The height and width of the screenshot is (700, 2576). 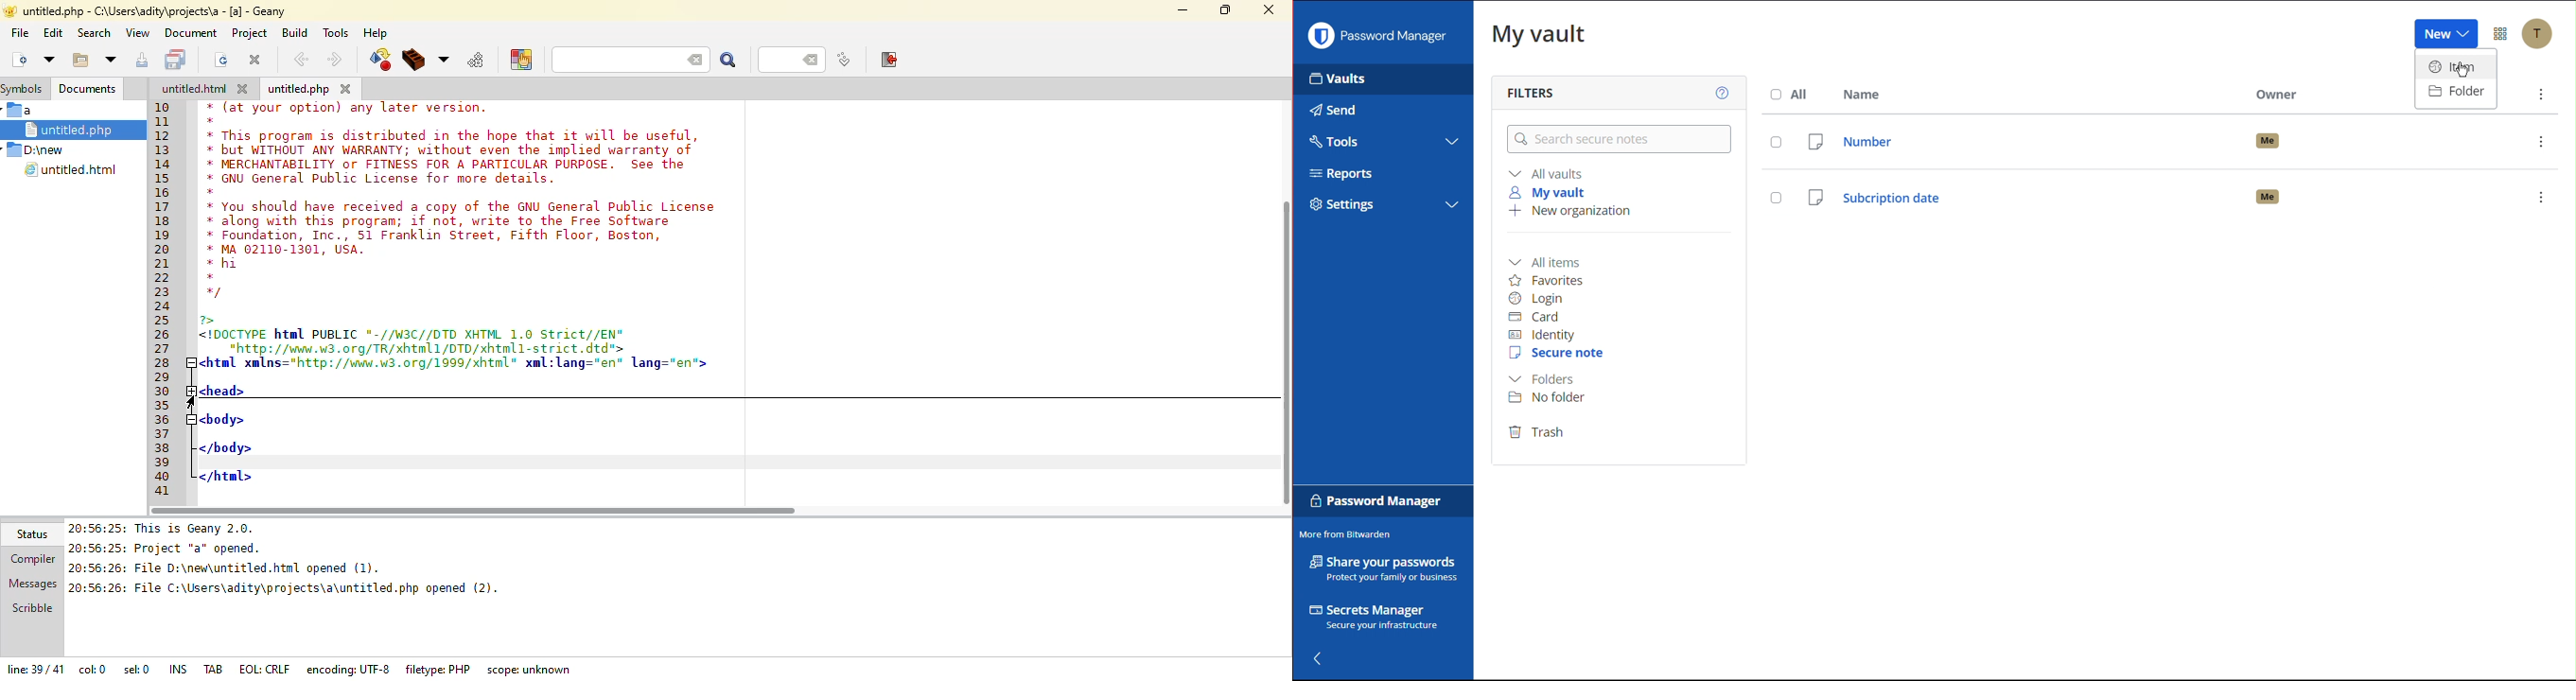 What do you see at coordinates (1548, 173) in the screenshot?
I see `All vaults` at bounding box center [1548, 173].